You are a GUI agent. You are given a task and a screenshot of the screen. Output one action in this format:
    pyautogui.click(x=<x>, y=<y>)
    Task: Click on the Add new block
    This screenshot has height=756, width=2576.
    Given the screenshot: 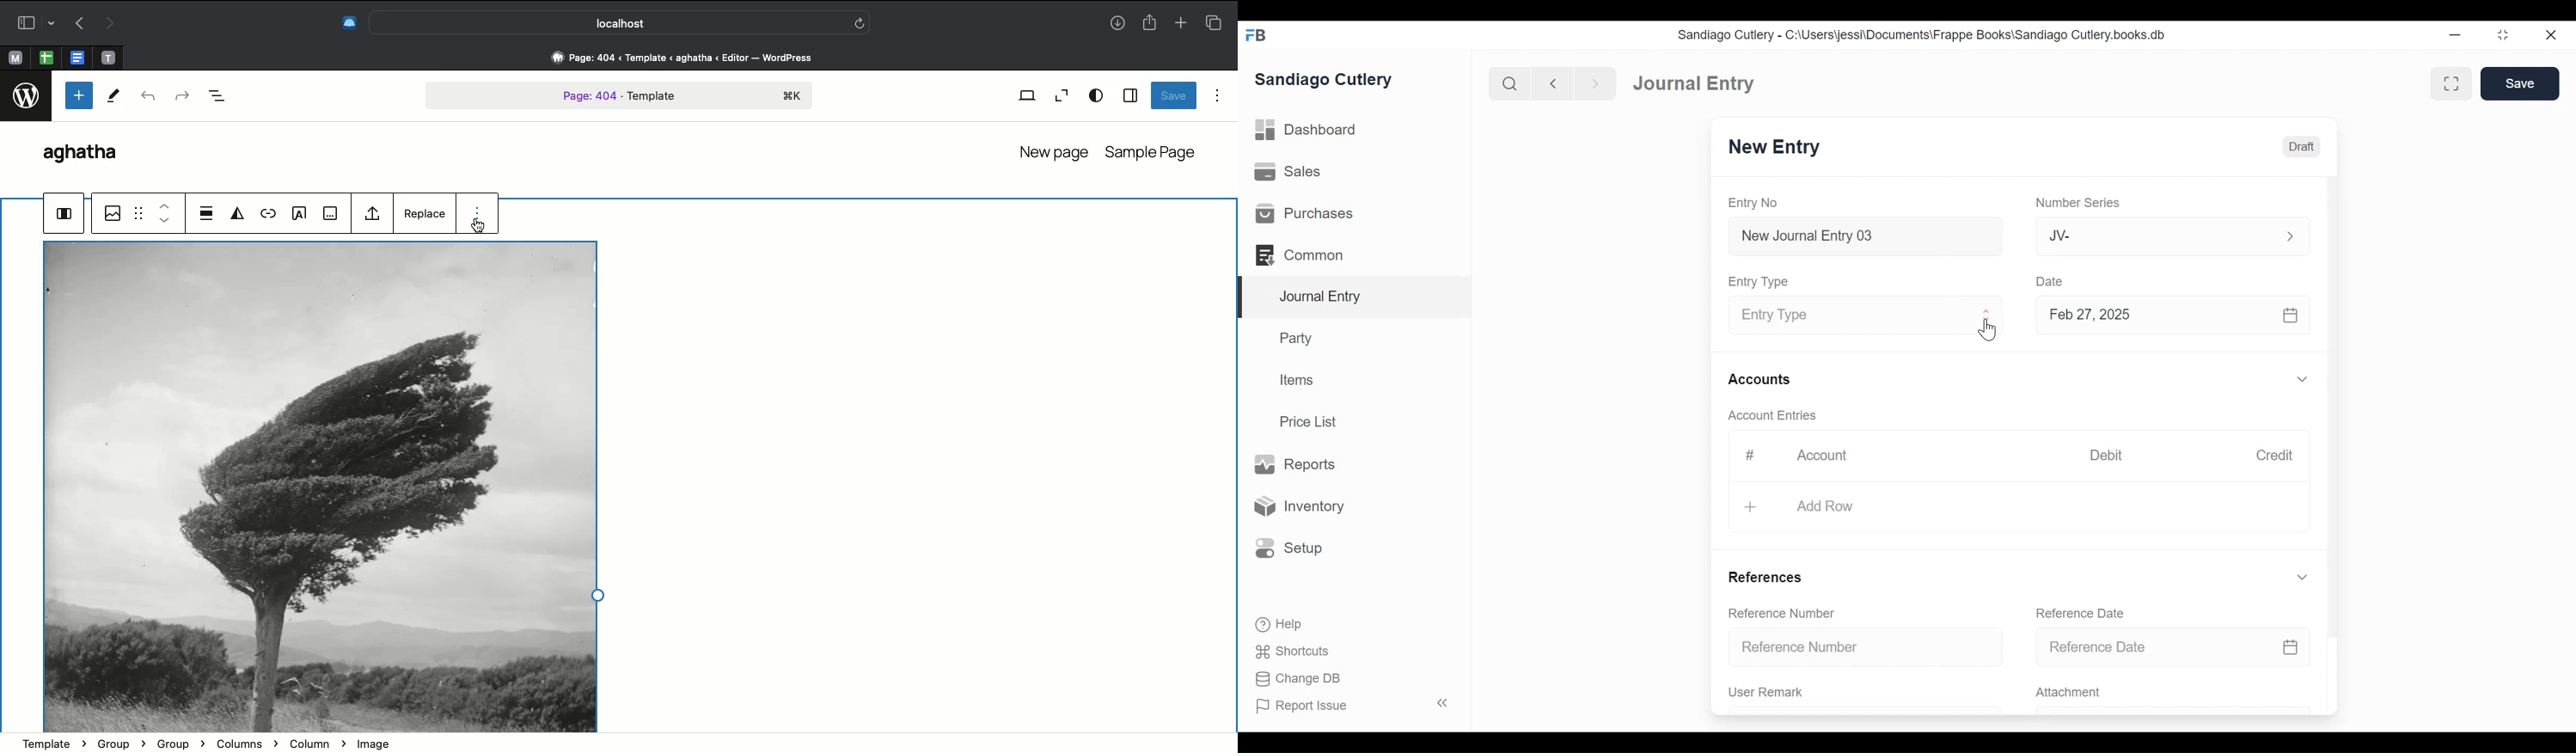 What is the action you would take?
    pyautogui.click(x=77, y=95)
    